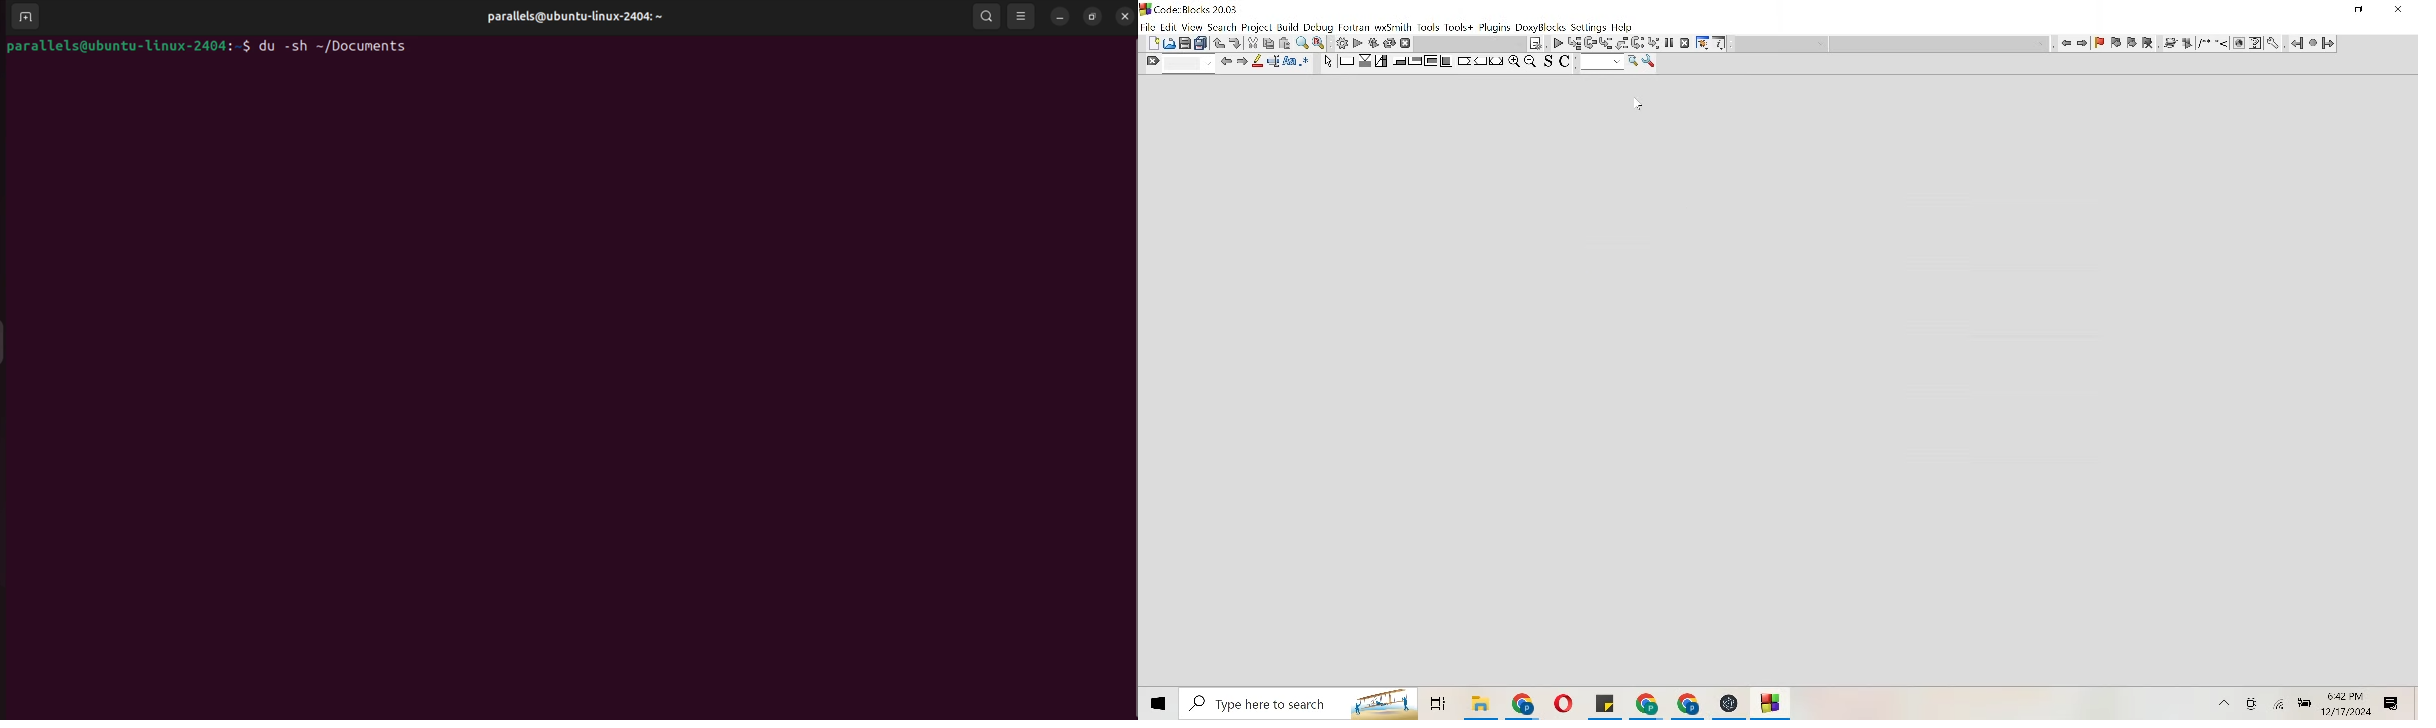 Image resolution: width=2436 pixels, height=728 pixels. What do you see at coordinates (2254, 703) in the screenshot?
I see `Camera` at bounding box center [2254, 703].